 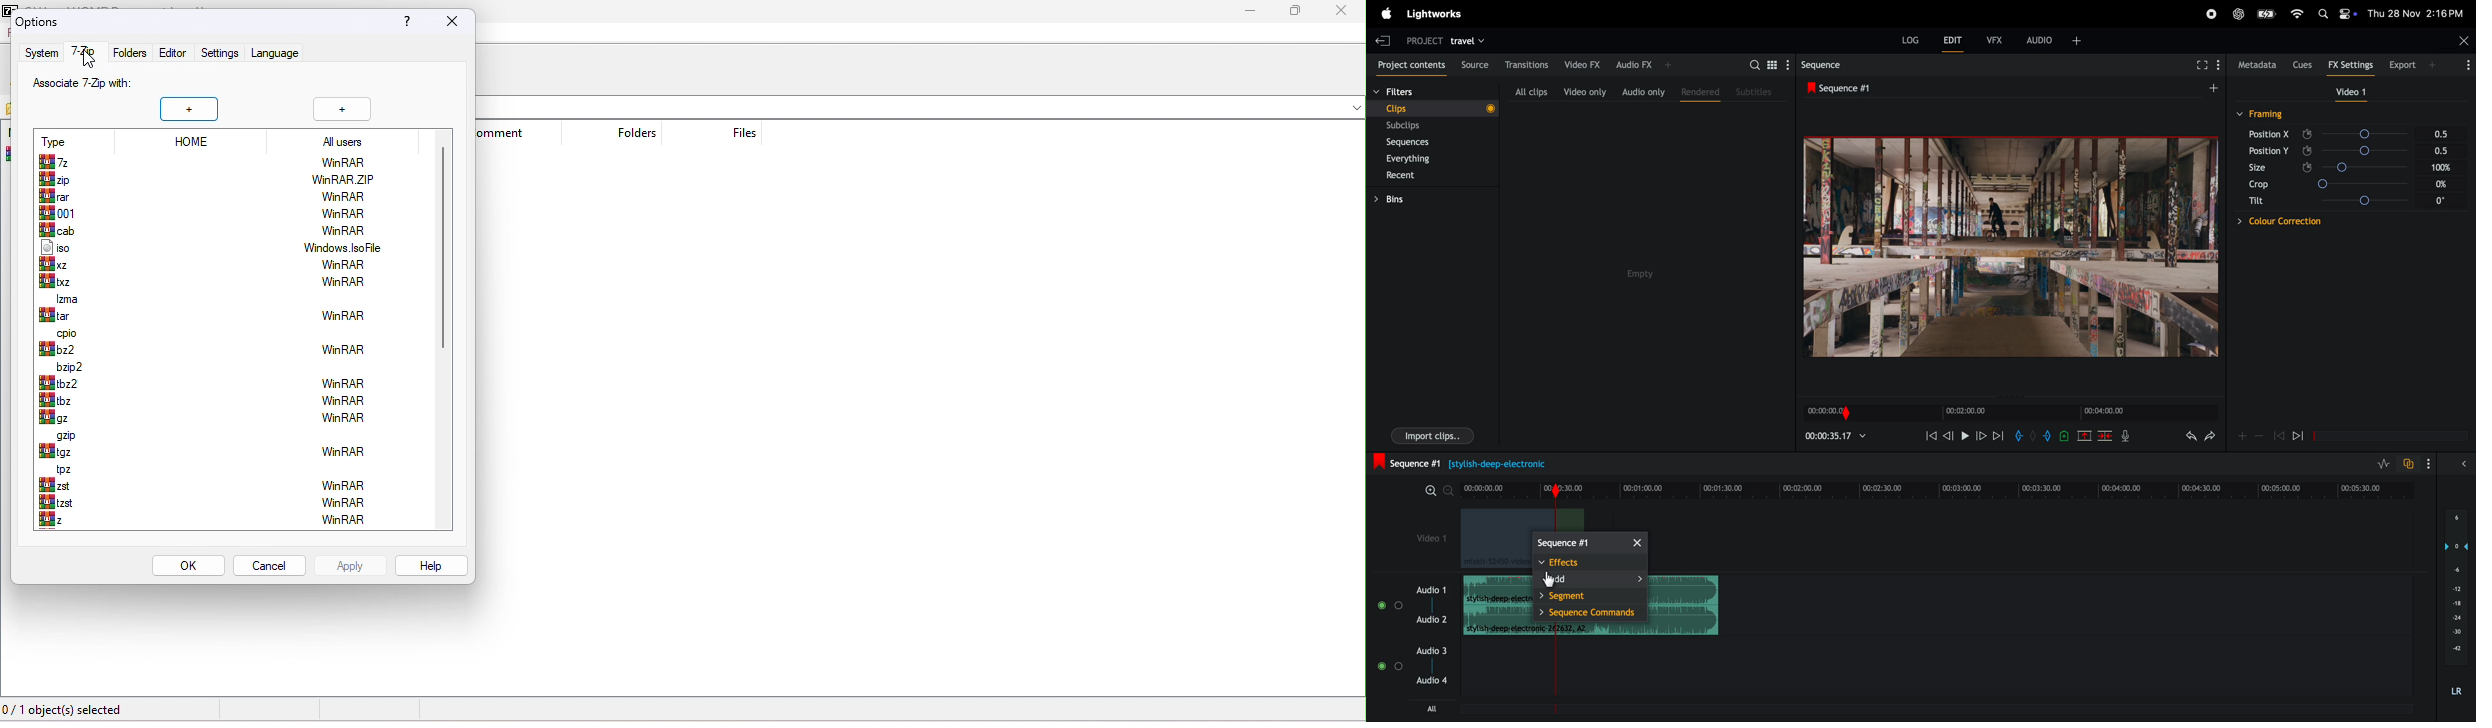 What do you see at coordinates (2381, 168) in the screenshot?
I see `angle` at bounding box center [2381, 168].